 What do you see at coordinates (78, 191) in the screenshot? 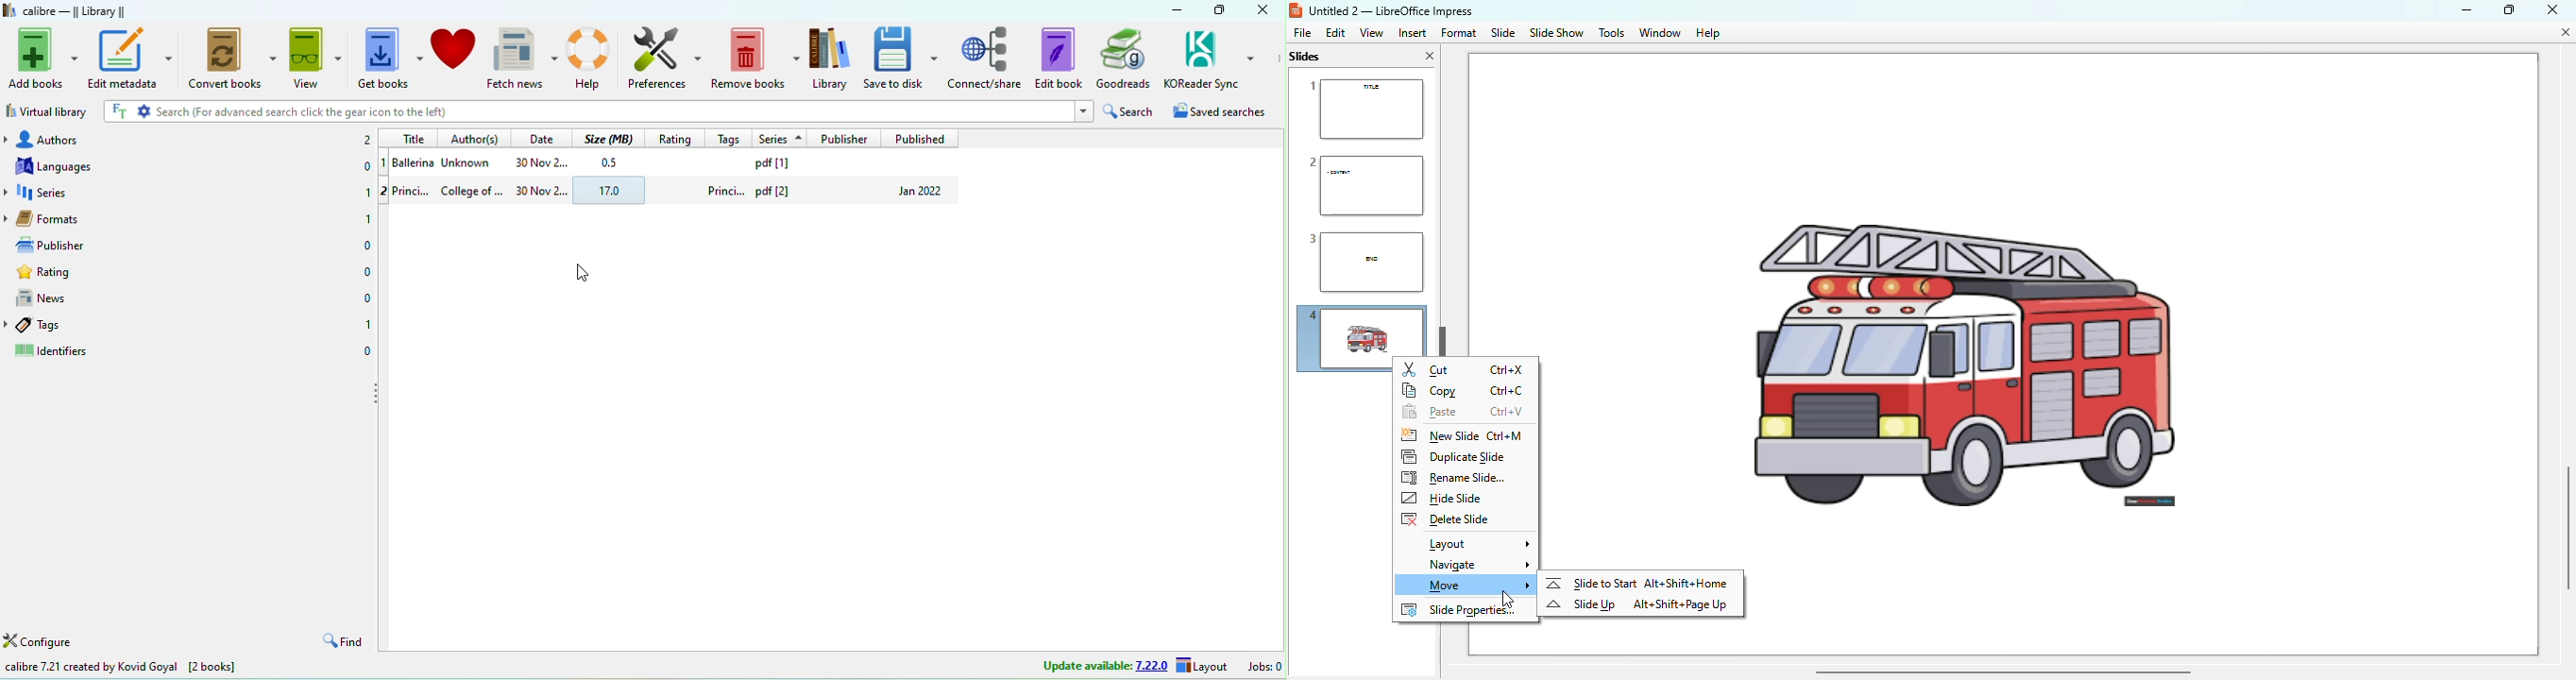
I see `series` at bounding box center [78, 191].